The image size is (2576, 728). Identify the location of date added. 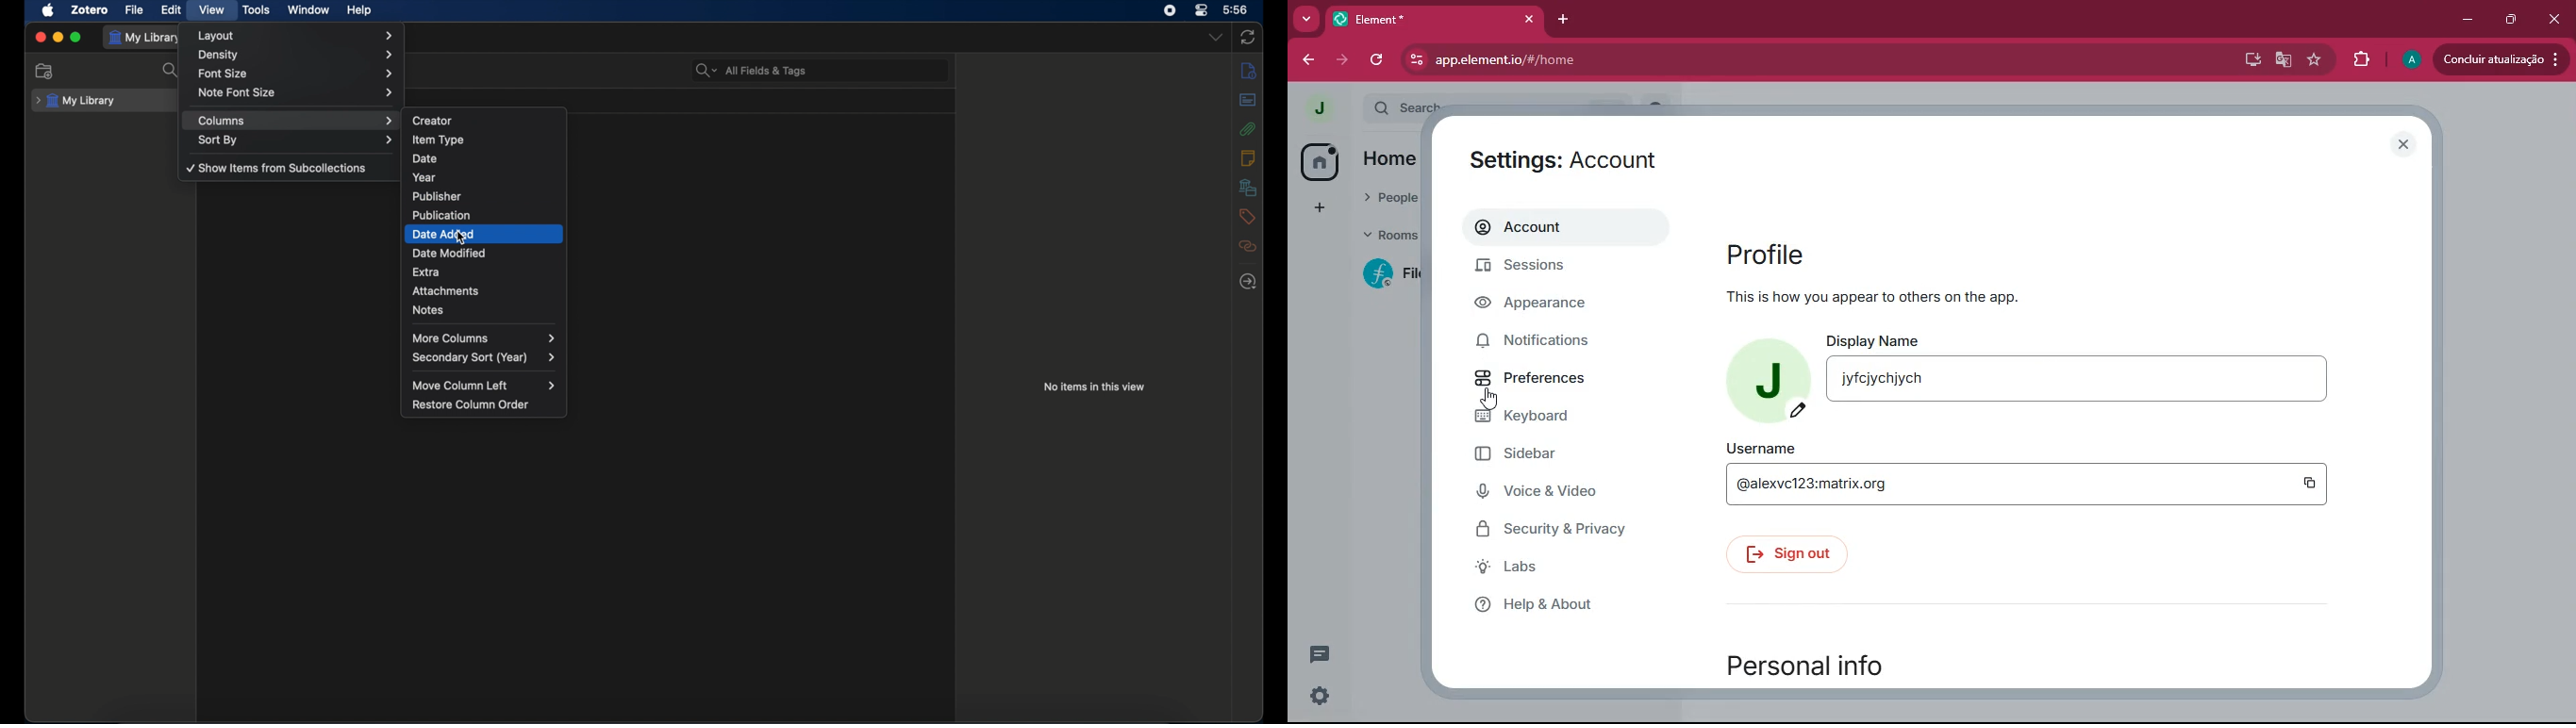
(486, 235).